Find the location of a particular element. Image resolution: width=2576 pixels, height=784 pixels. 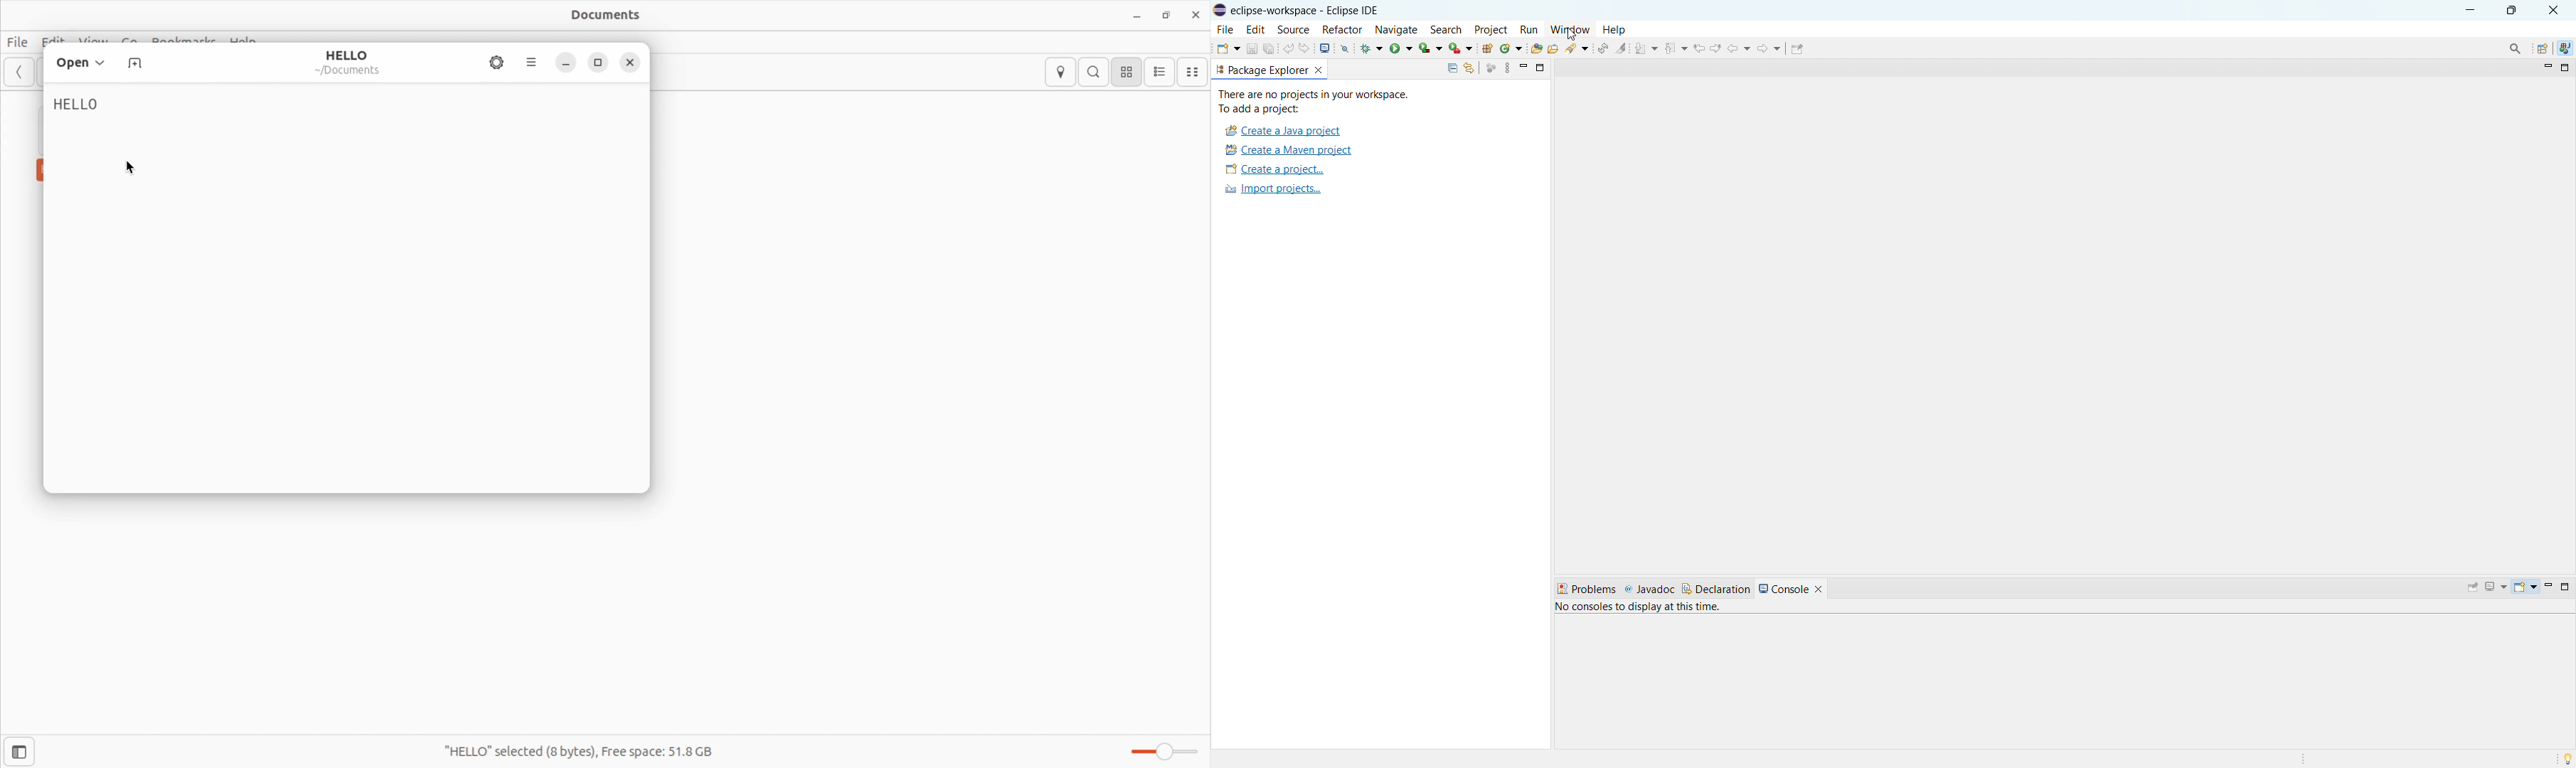

help is located at coordinates (1614, 30).